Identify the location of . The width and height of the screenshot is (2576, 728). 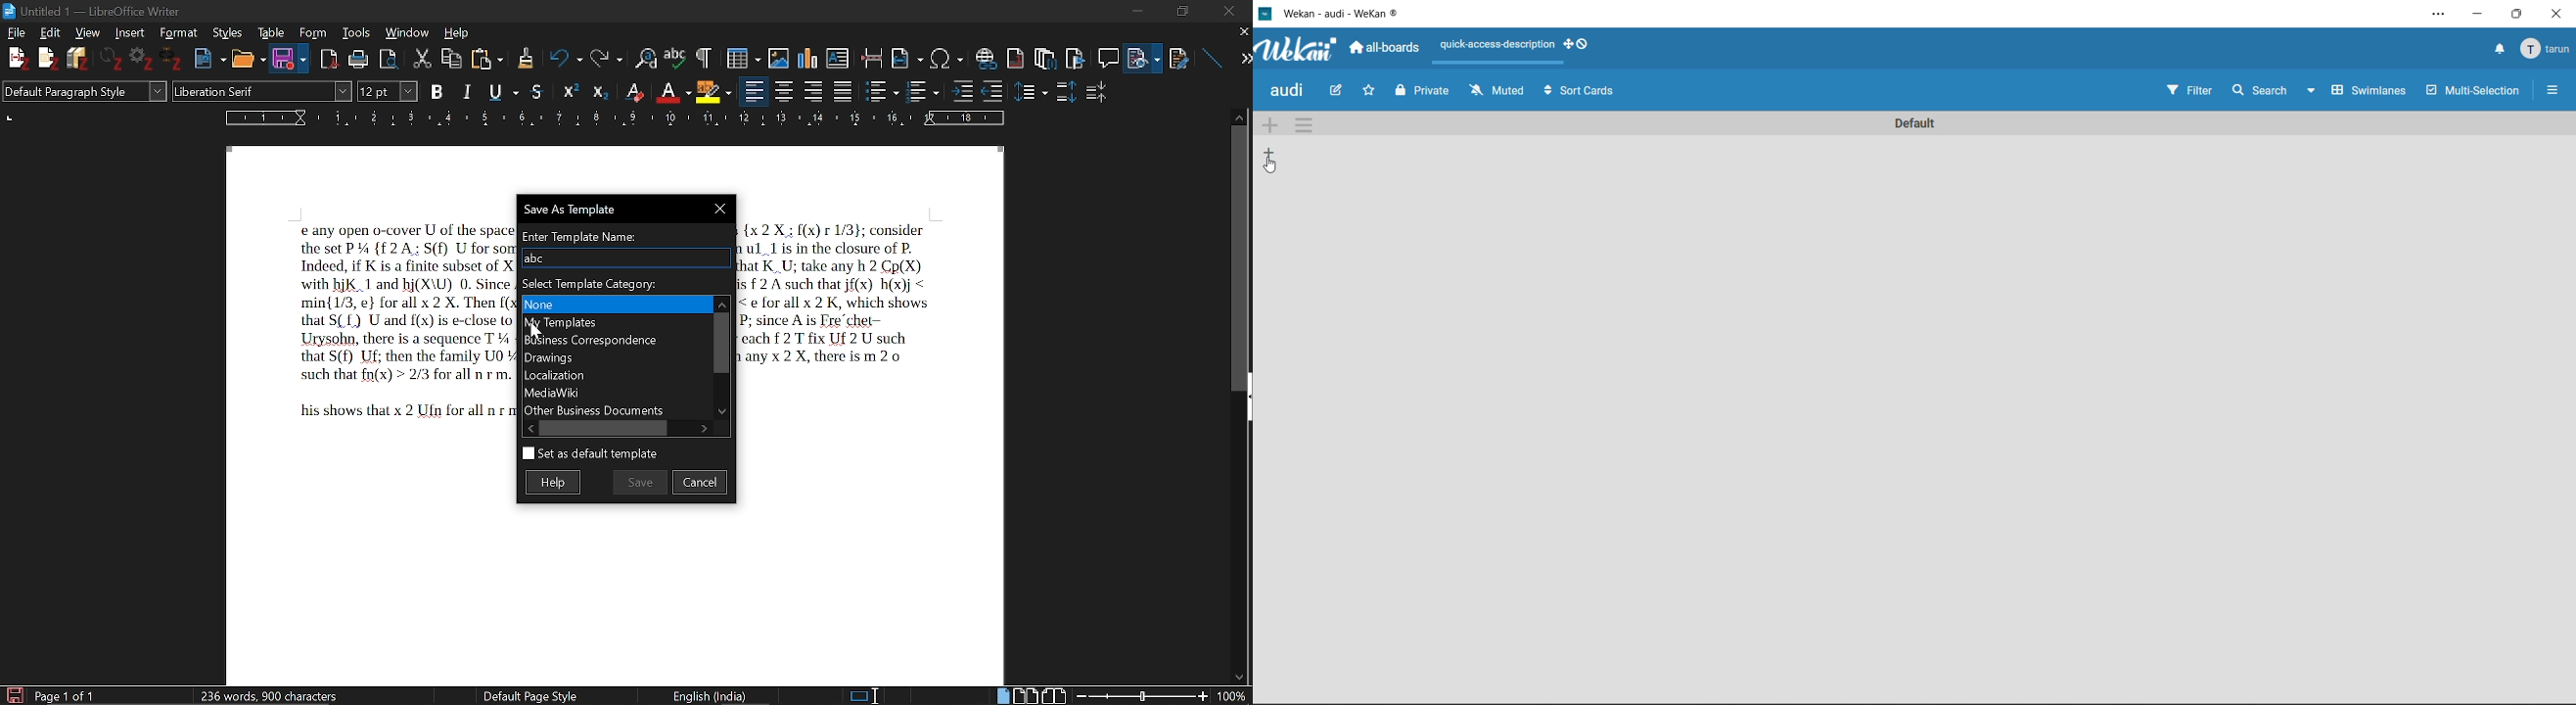
(525, 58).